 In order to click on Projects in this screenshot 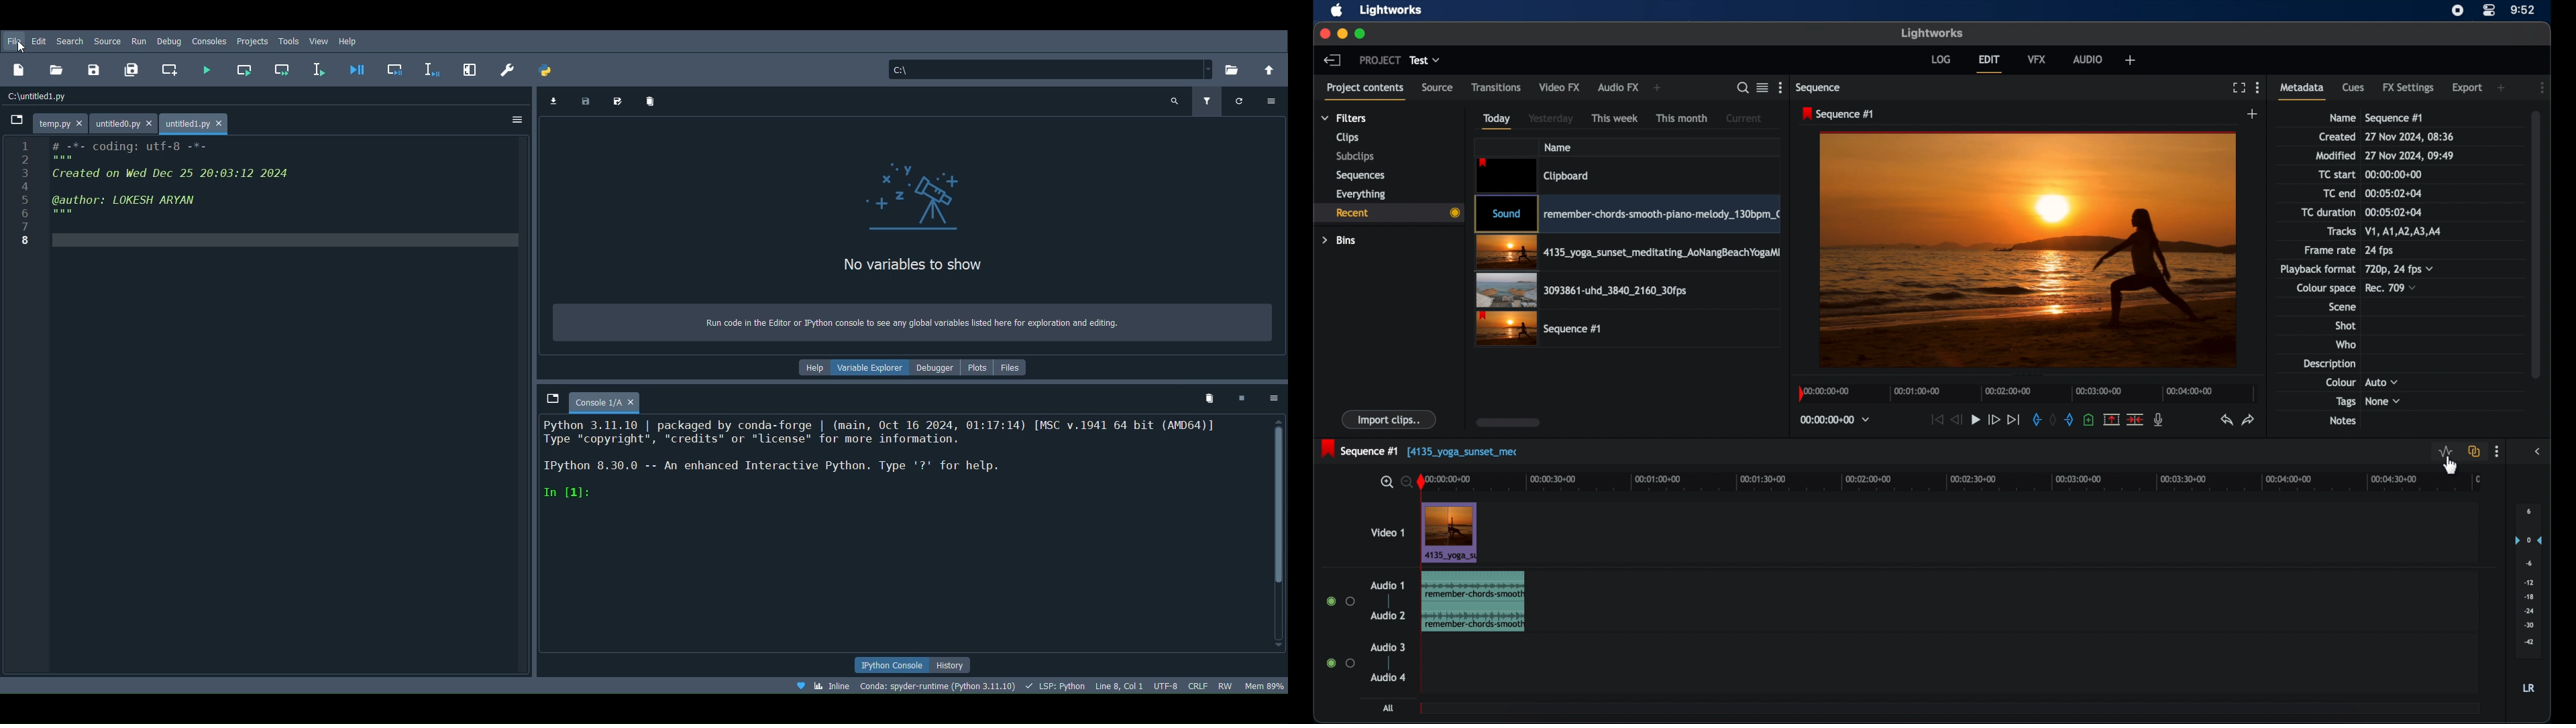, I will do `click(253, 42)`.